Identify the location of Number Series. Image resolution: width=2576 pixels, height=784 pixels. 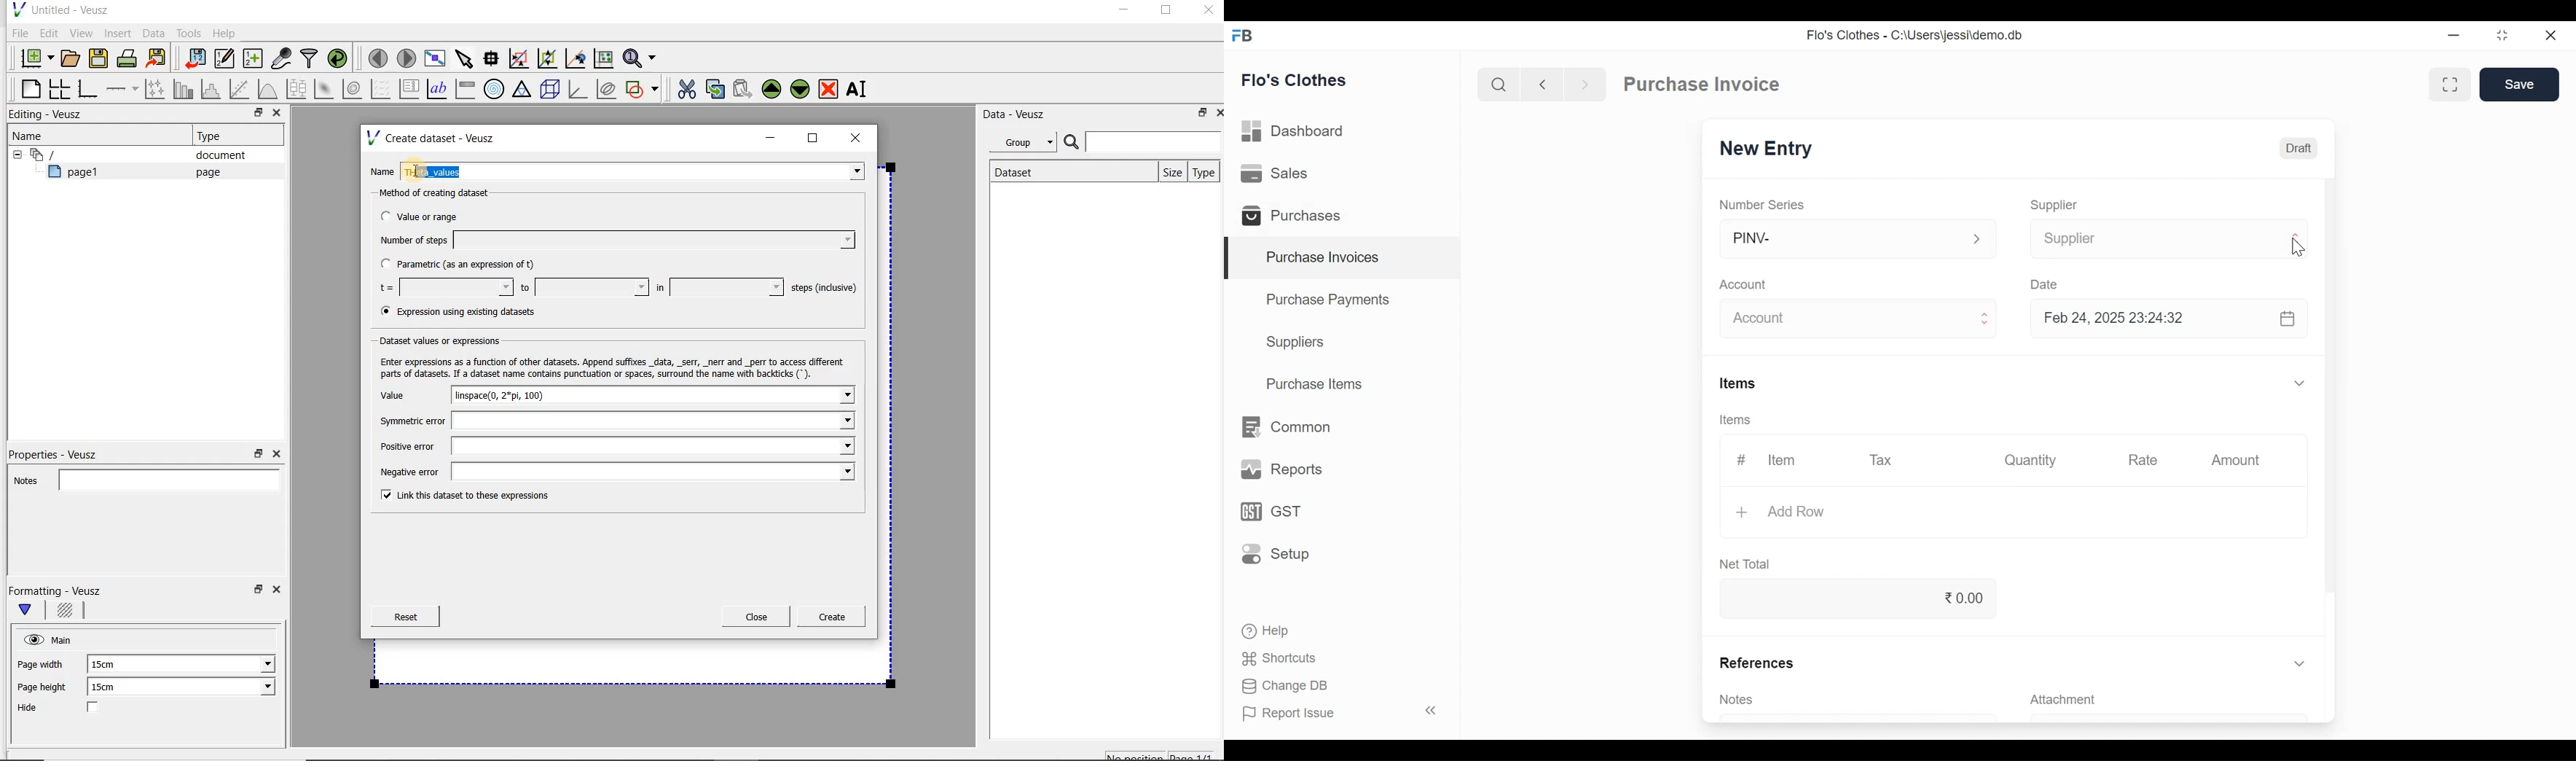
(1763, 204).